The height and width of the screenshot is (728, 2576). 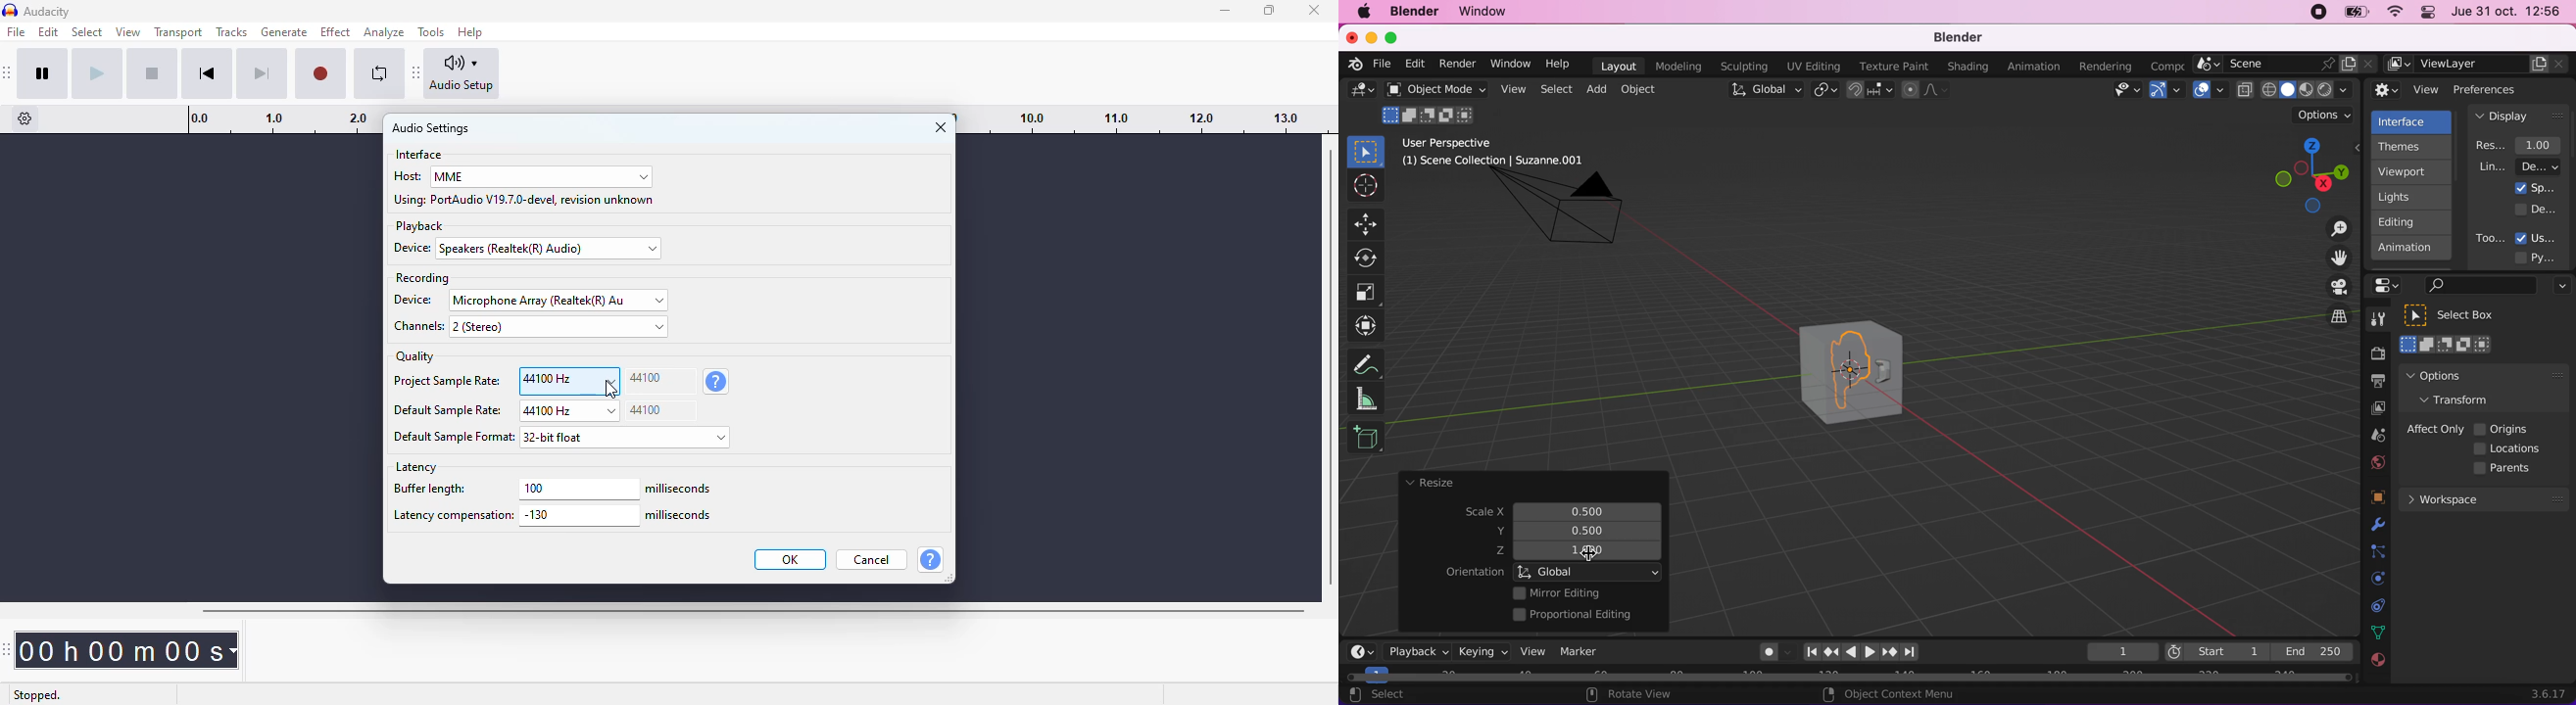 What do you see at coordinates (384, 32) in the screenshot?
I see `analyze` at bounding box center [384, 32].